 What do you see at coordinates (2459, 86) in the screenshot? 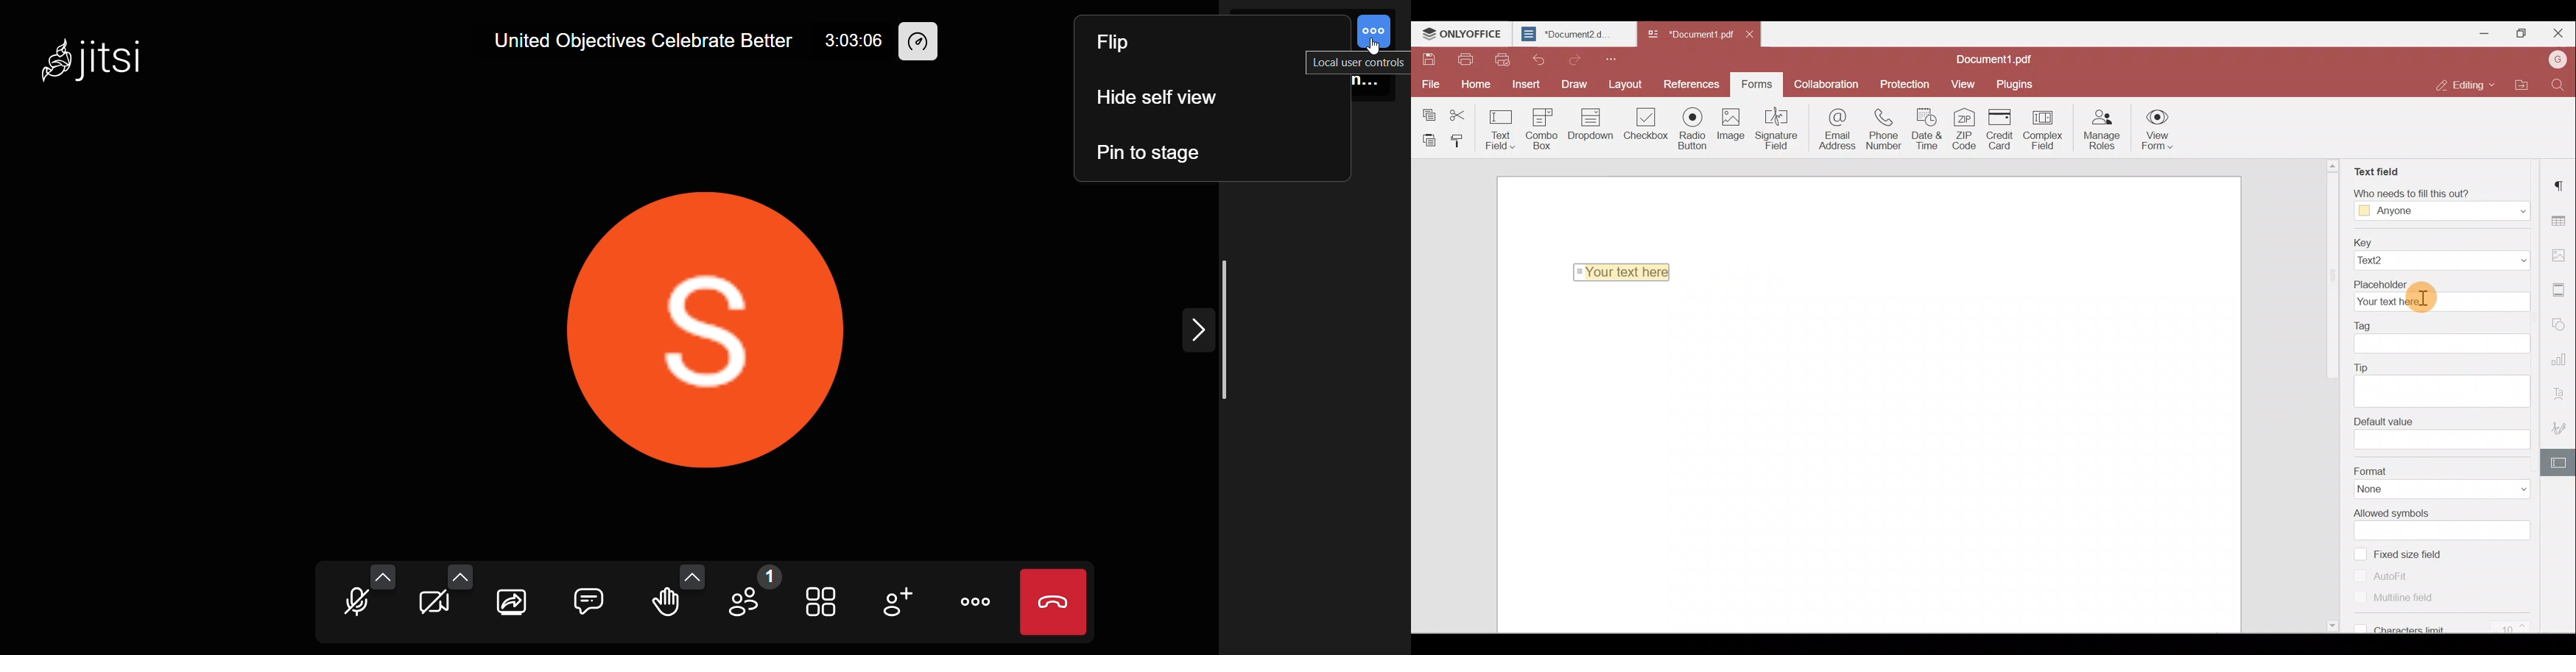
I see `Editing mode` at bounding box center [2459, 86].